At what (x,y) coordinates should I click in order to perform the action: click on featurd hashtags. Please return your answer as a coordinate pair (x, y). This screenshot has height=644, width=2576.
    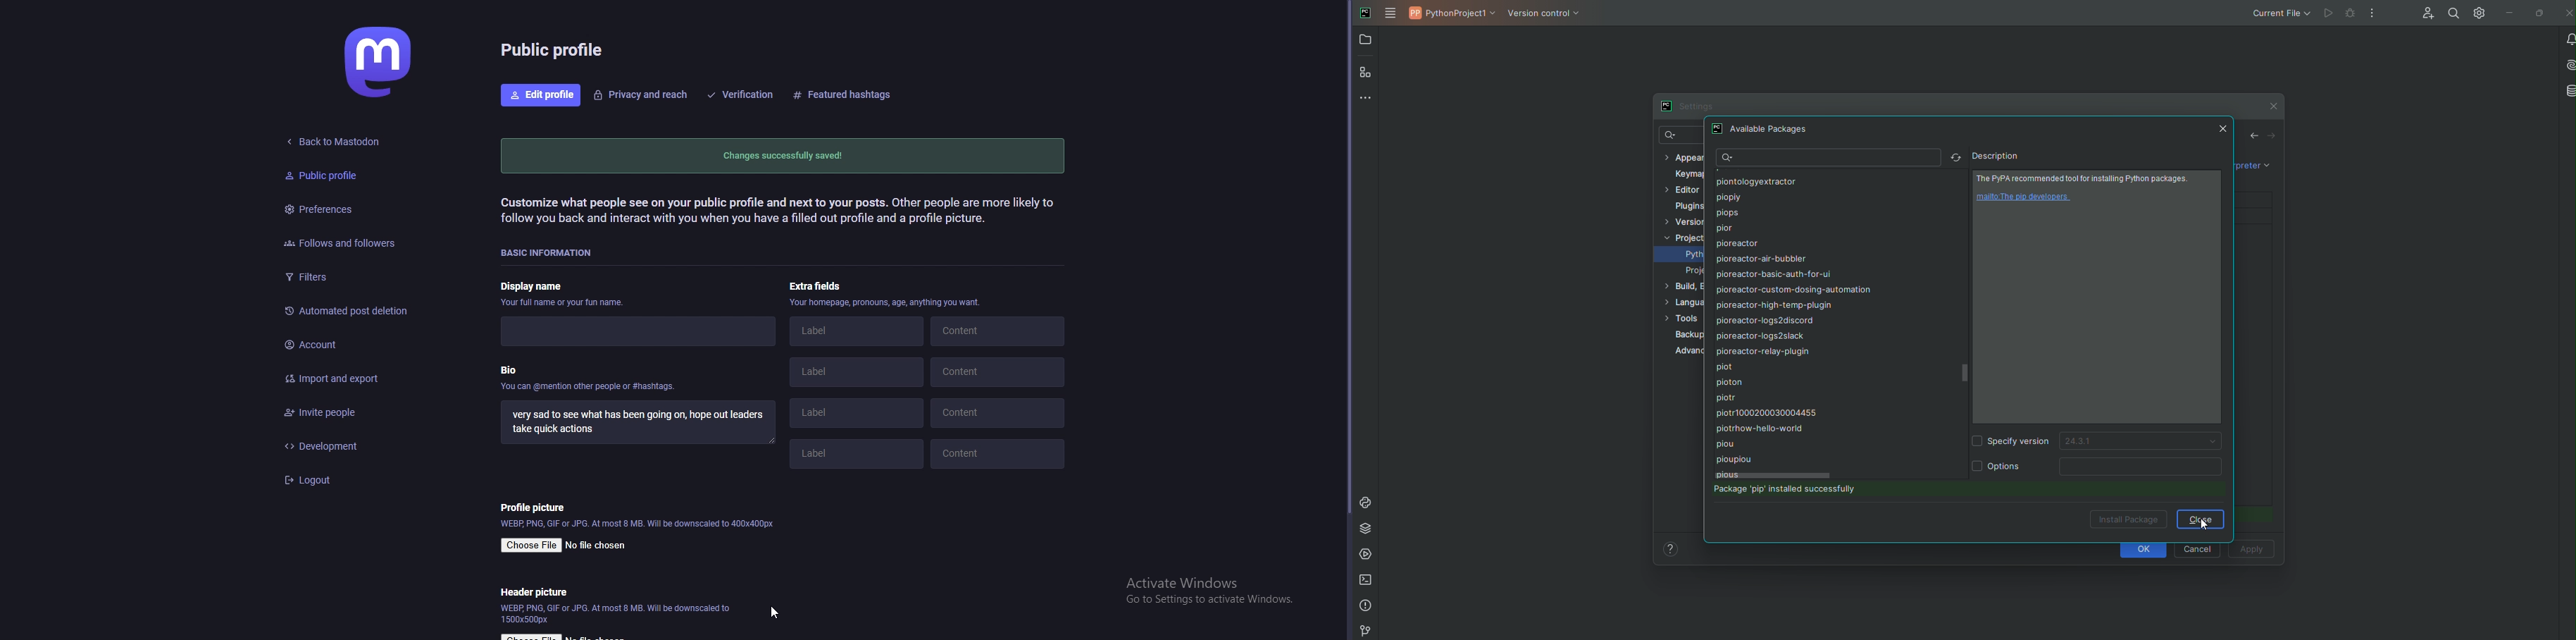
    Looking at the image, I should click on (847, 94).